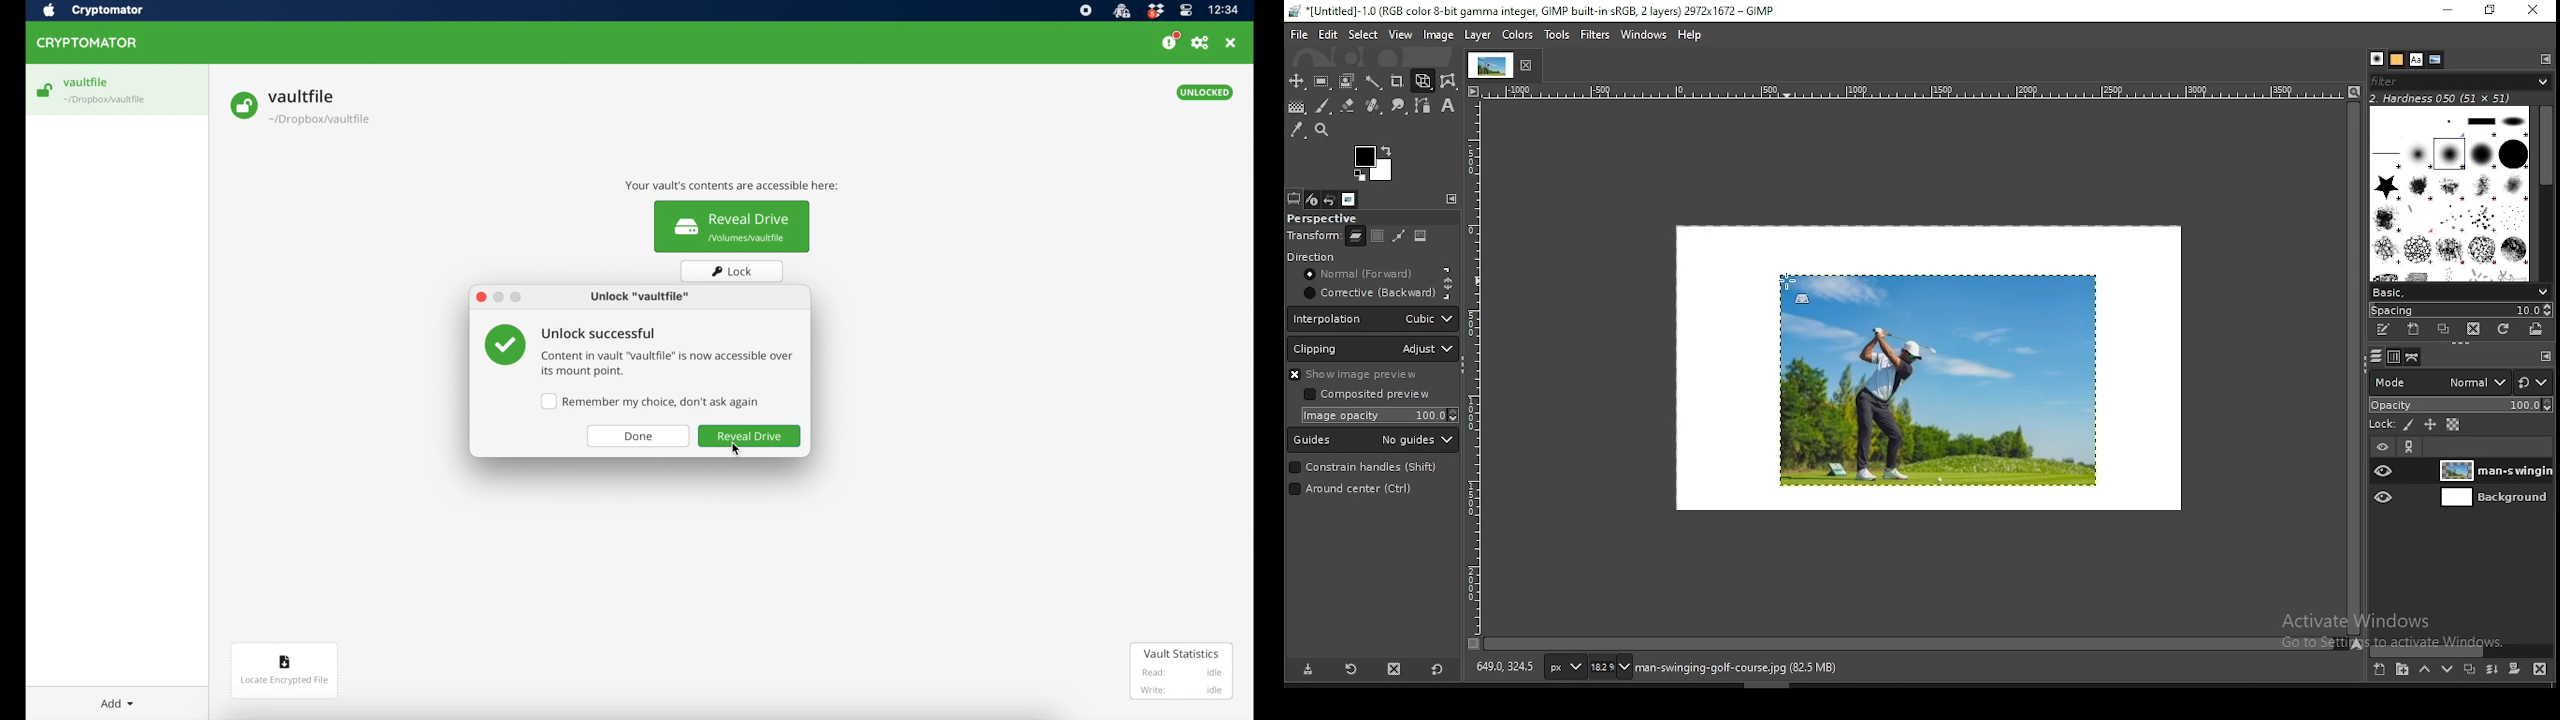 The image size is (2576, 728). Describe the element at coordinates (2463, 648) in the screenshot. I see `scroll bar` at that location.